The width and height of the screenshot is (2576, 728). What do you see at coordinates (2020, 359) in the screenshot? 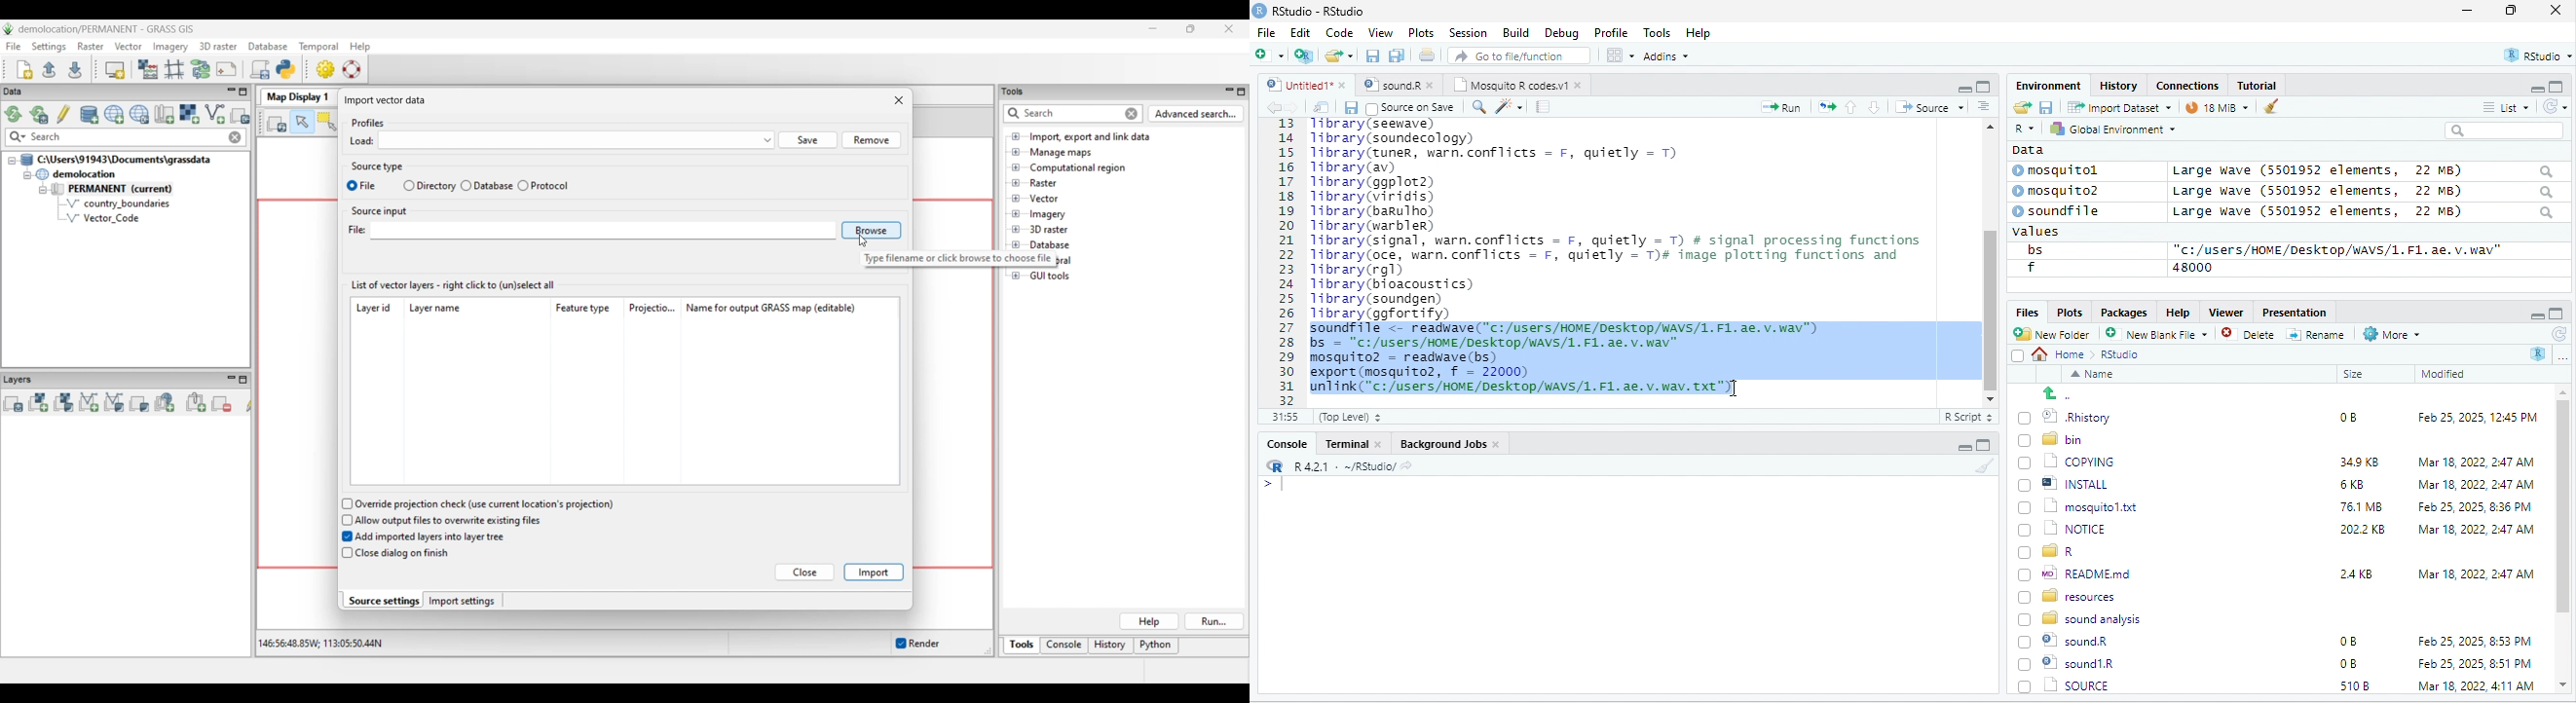
I see `select` at bounding box center [2020, 359].